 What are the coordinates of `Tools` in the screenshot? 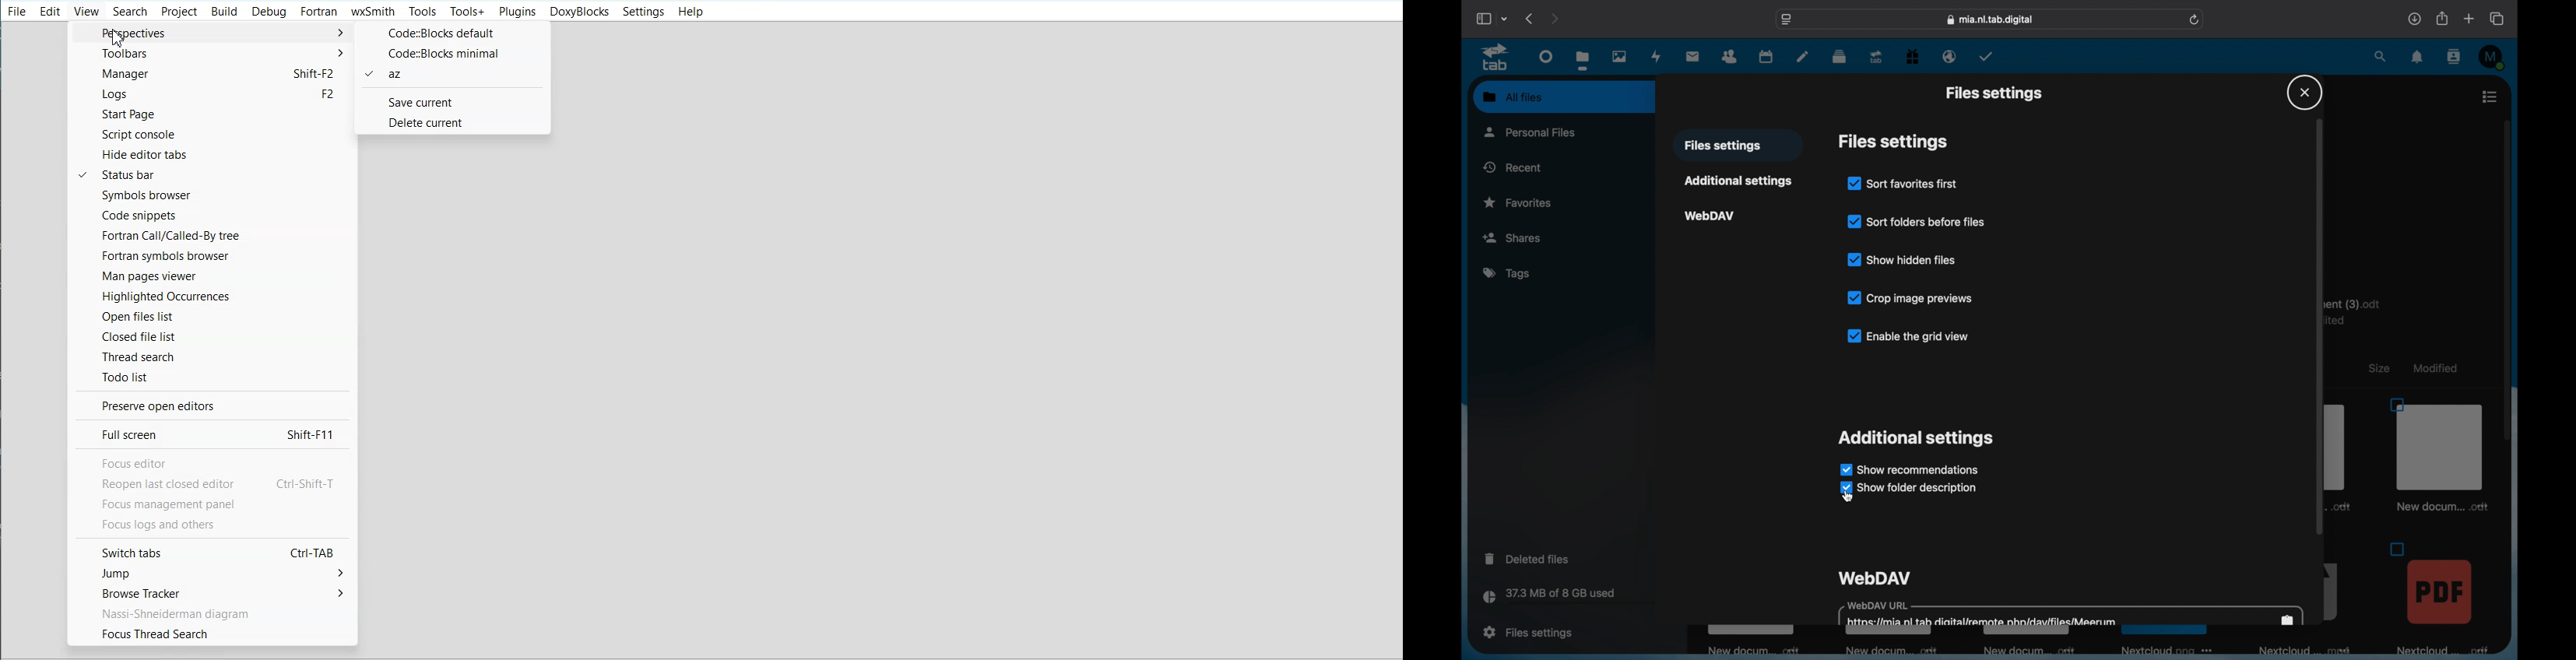 It's located at (422, 11).